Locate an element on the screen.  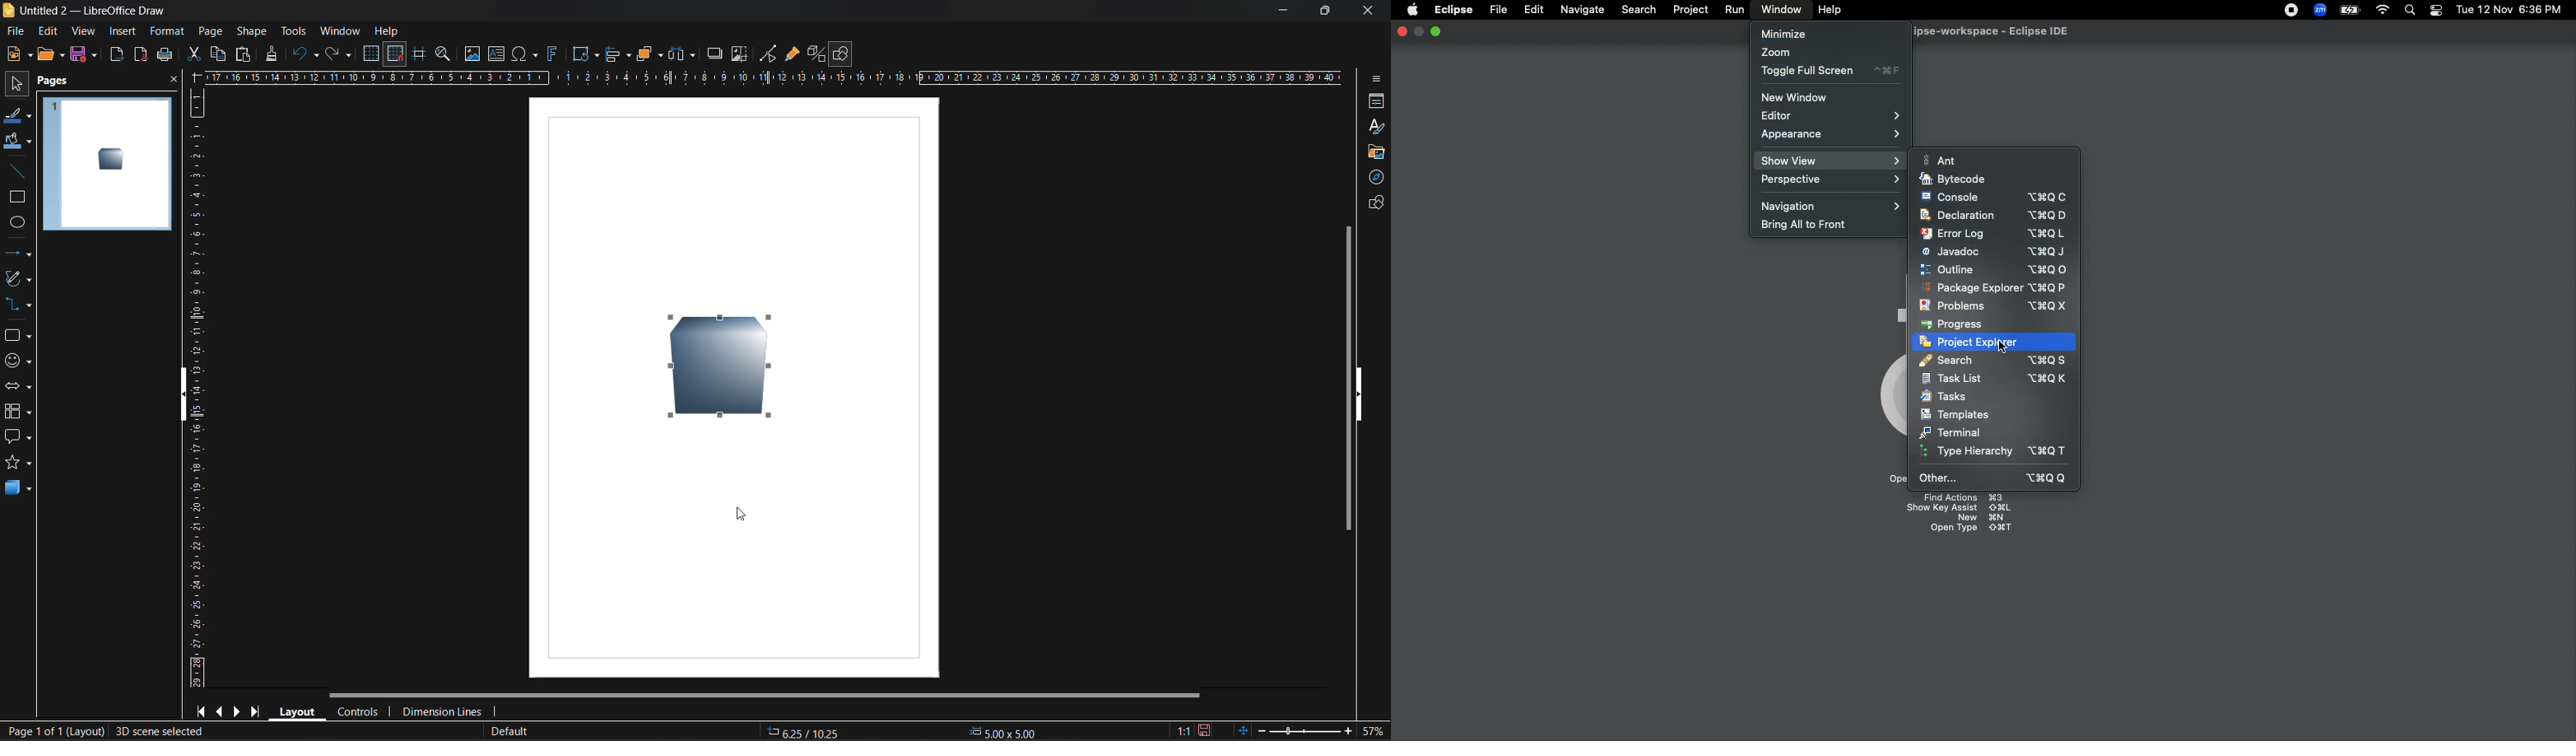
stars and banners is located at coordinates (17, 465).